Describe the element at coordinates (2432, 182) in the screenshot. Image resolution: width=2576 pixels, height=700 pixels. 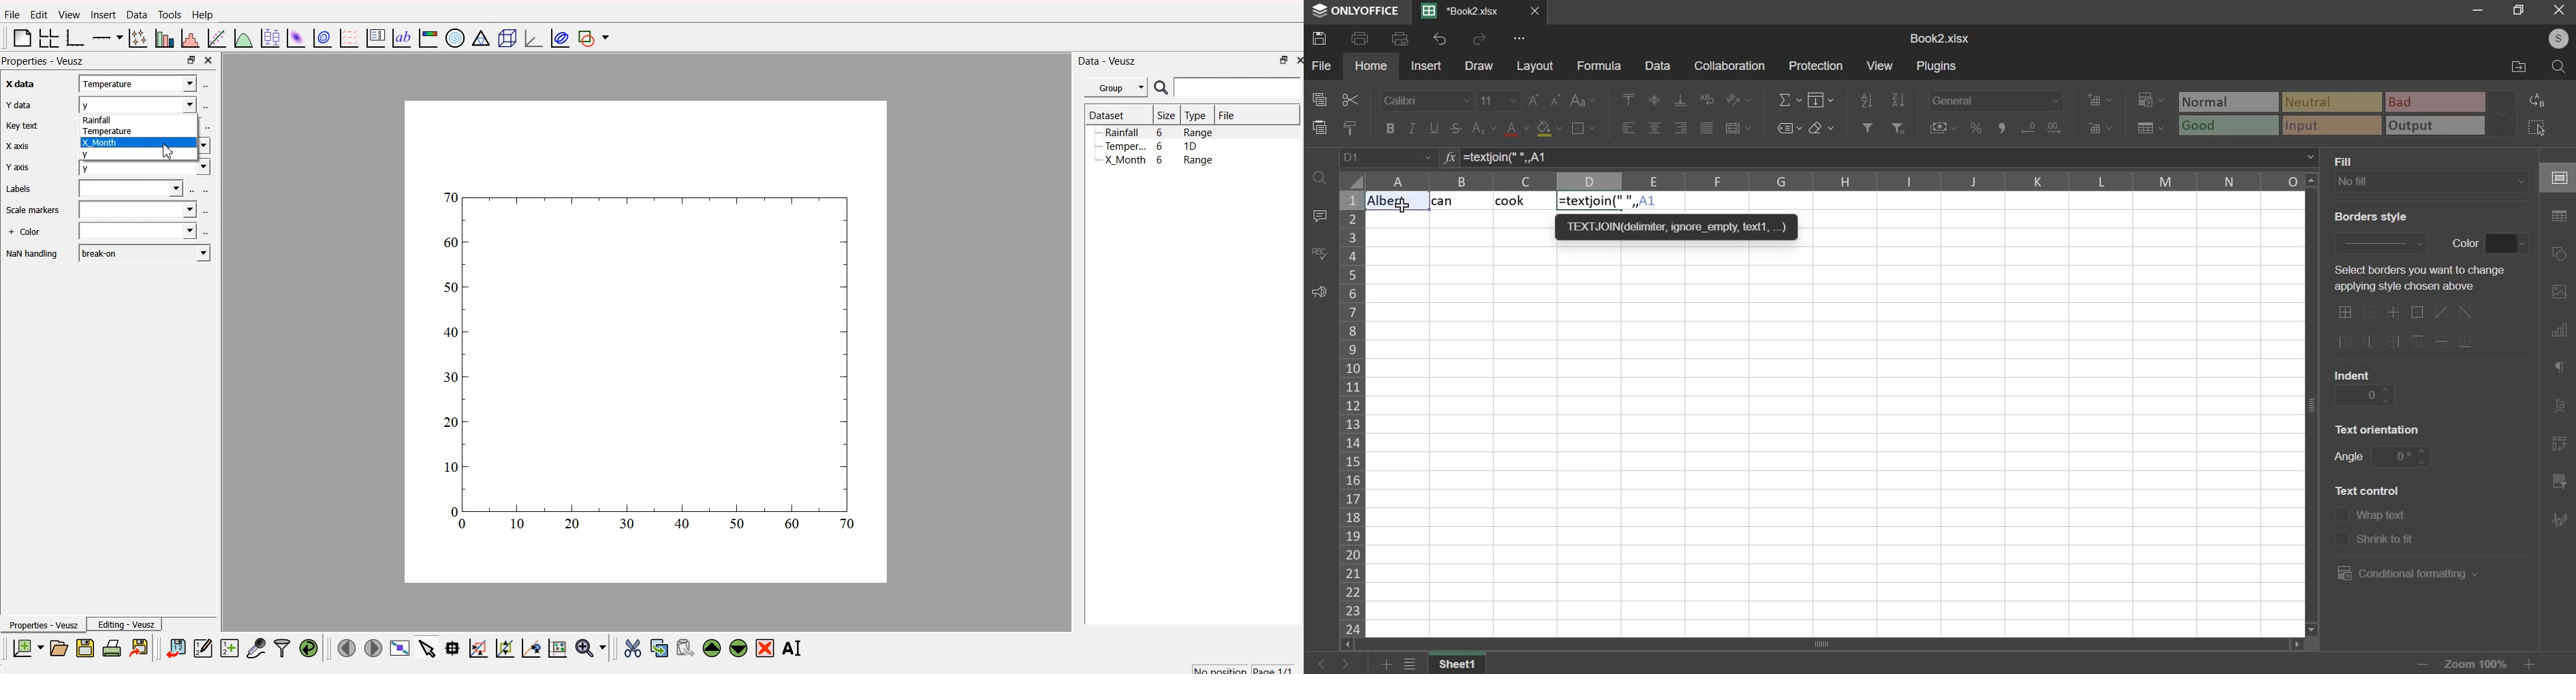
I see `fill type` at that location.